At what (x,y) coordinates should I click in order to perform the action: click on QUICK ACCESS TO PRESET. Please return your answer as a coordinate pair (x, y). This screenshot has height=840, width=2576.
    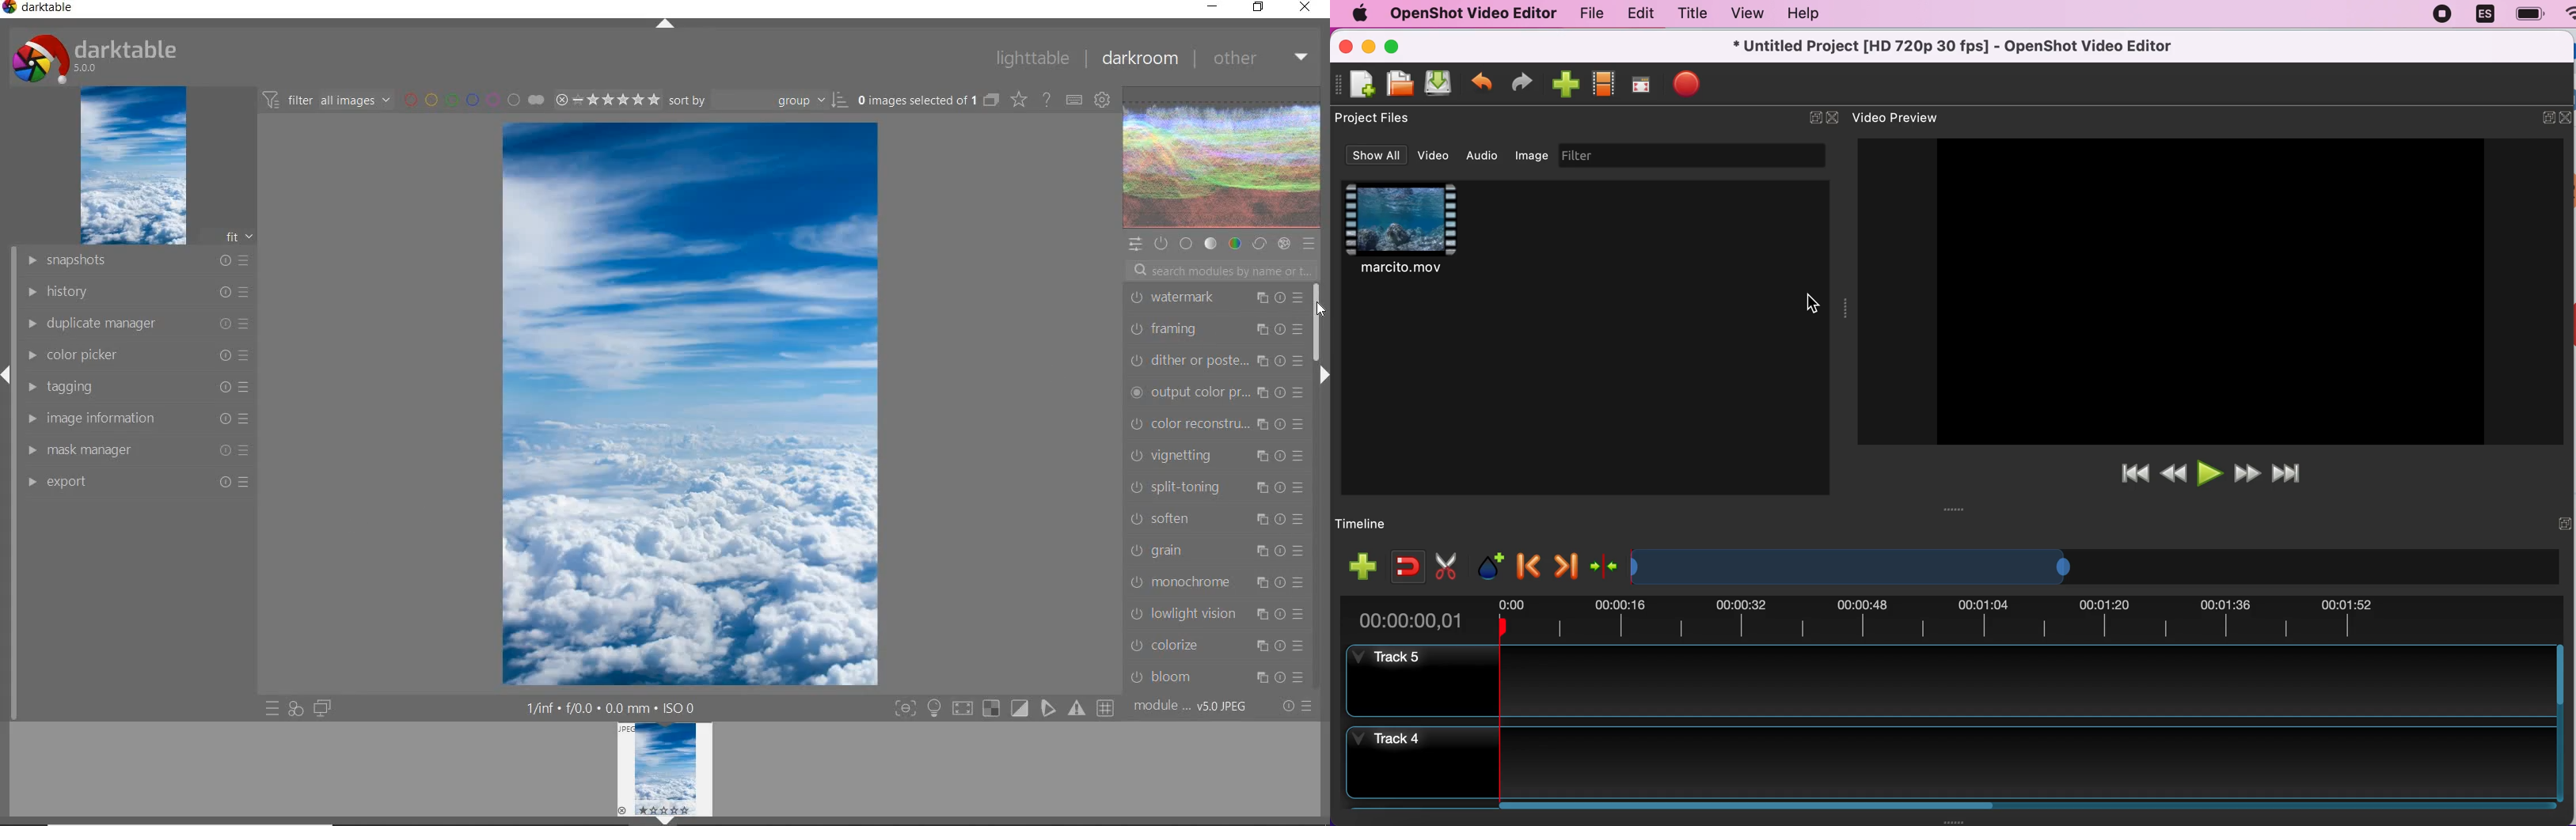
    Looking at the image, I should click on (272, 709).